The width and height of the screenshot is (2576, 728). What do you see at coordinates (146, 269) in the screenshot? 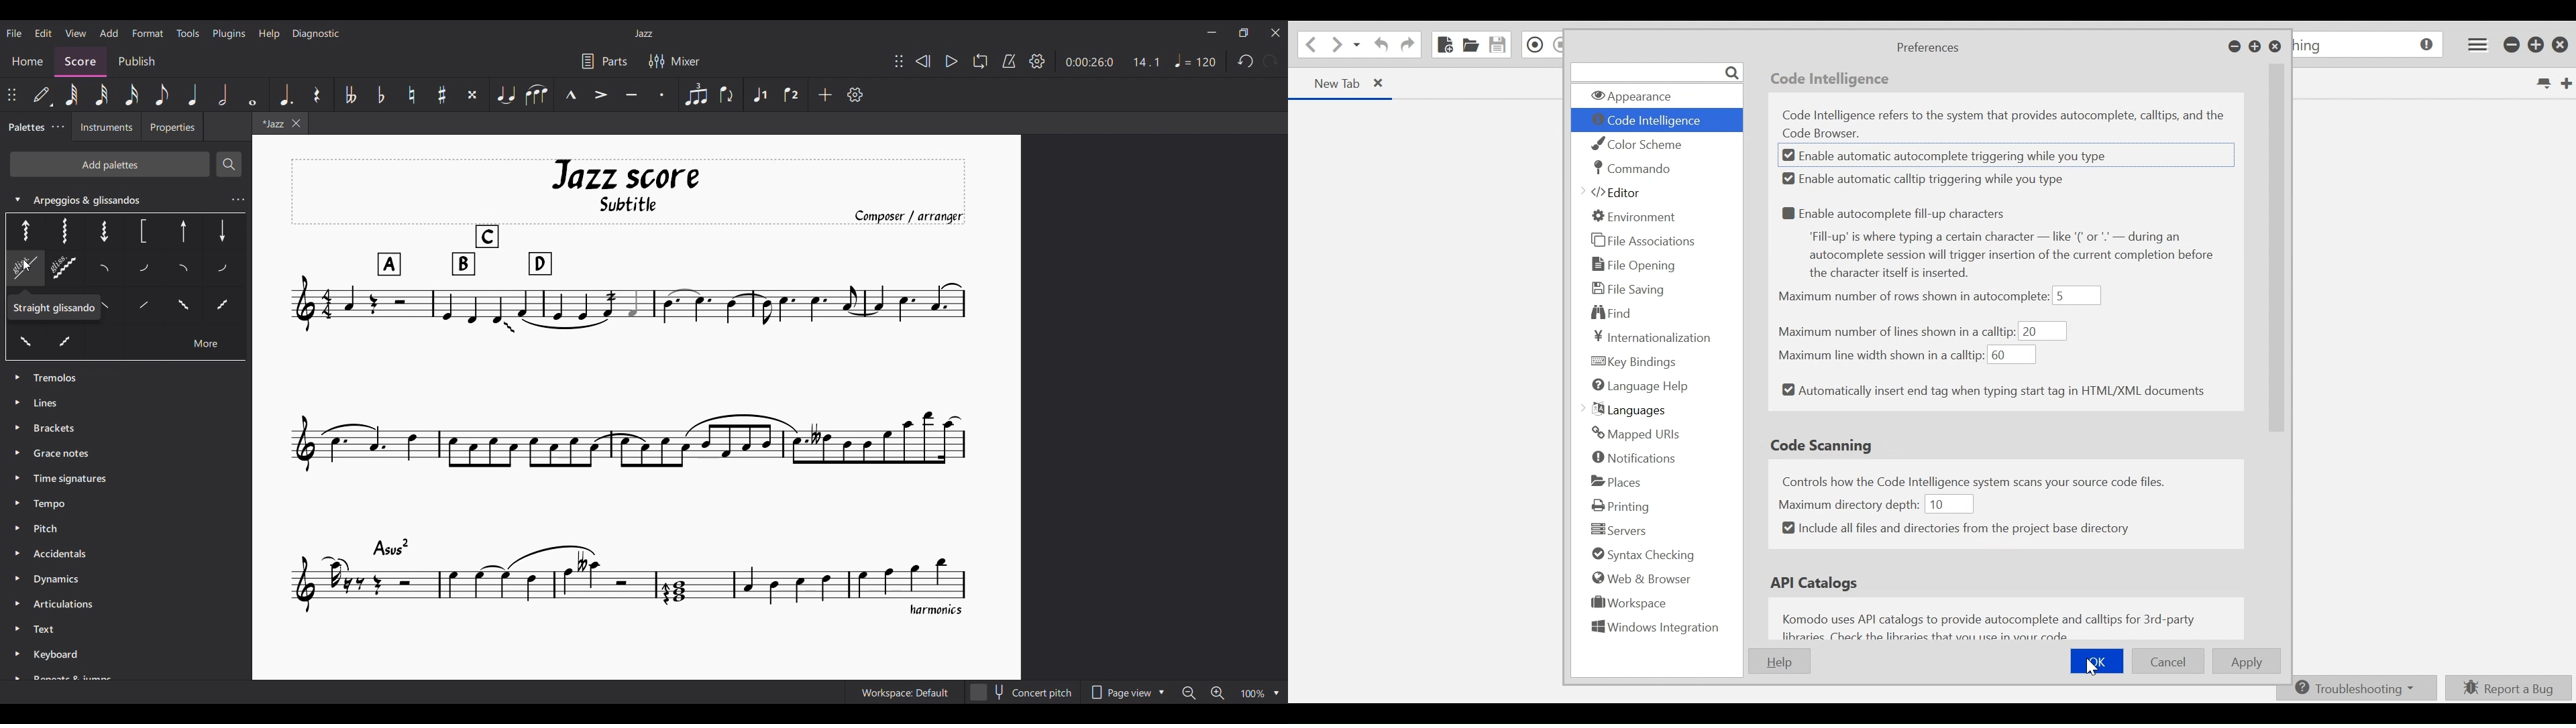
I see `Palate 10` at bounding box center [146, 269].